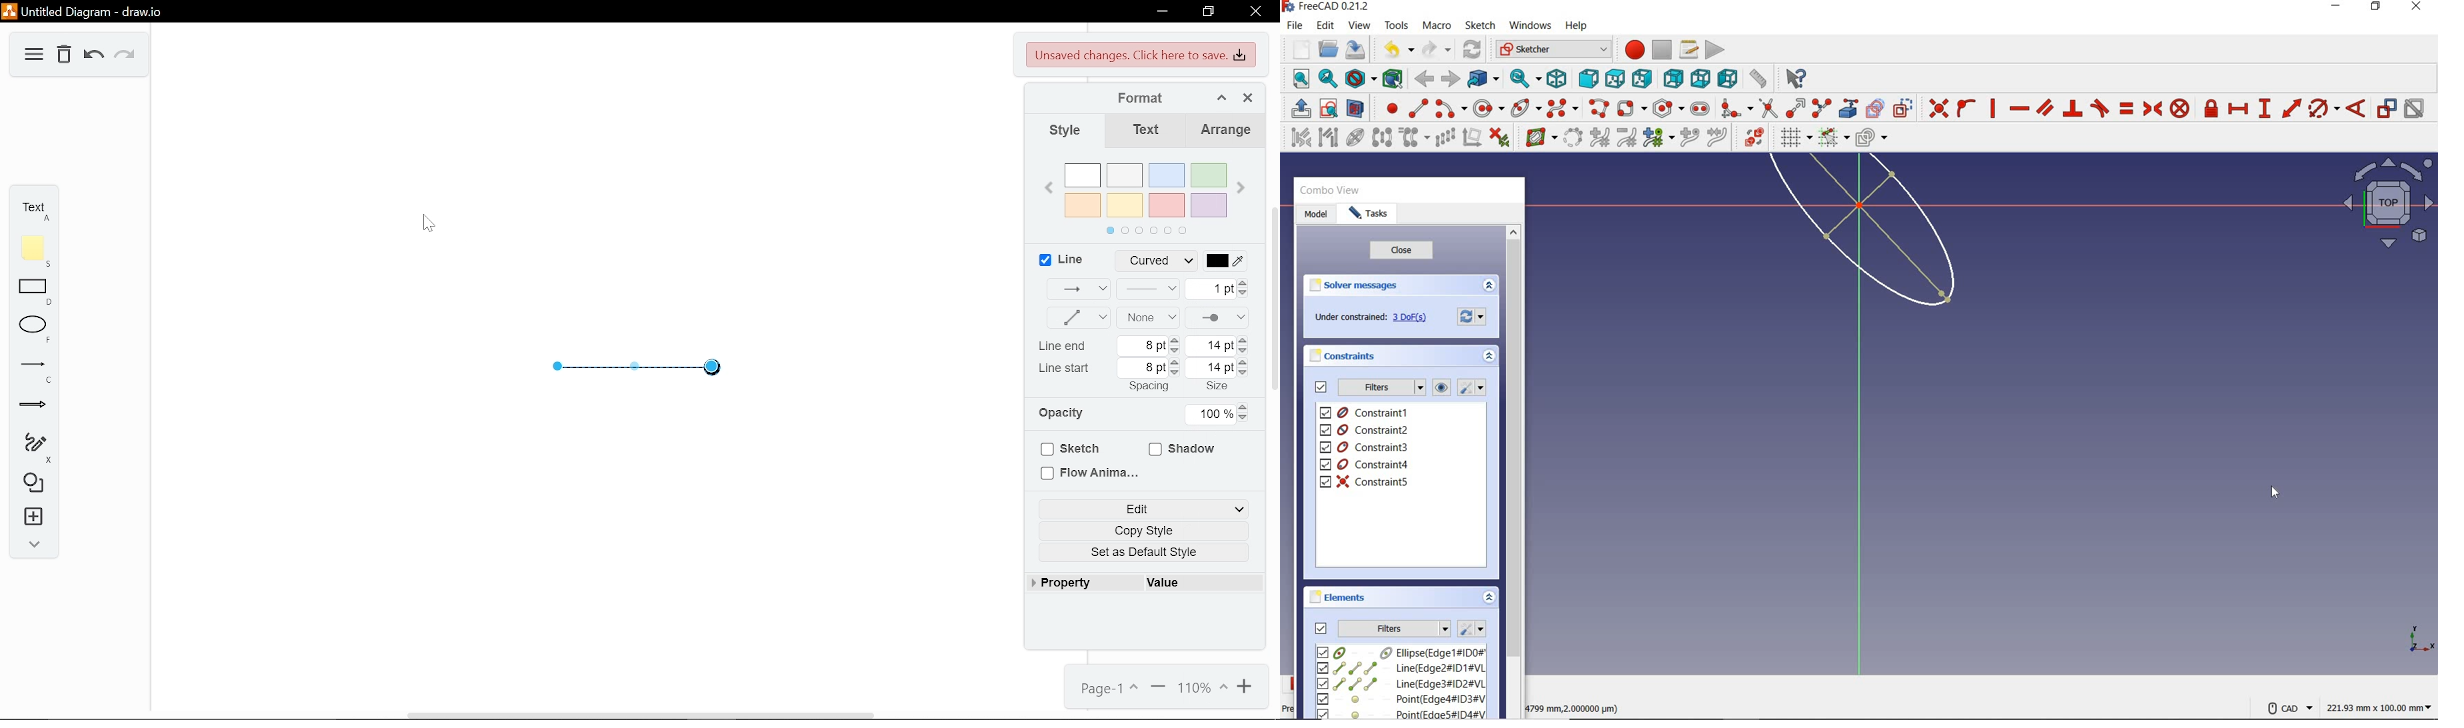 The image size is (2464, 728). Describe the element at coordinates (1470, 388) in the screenshot. I see `settings` at that location.